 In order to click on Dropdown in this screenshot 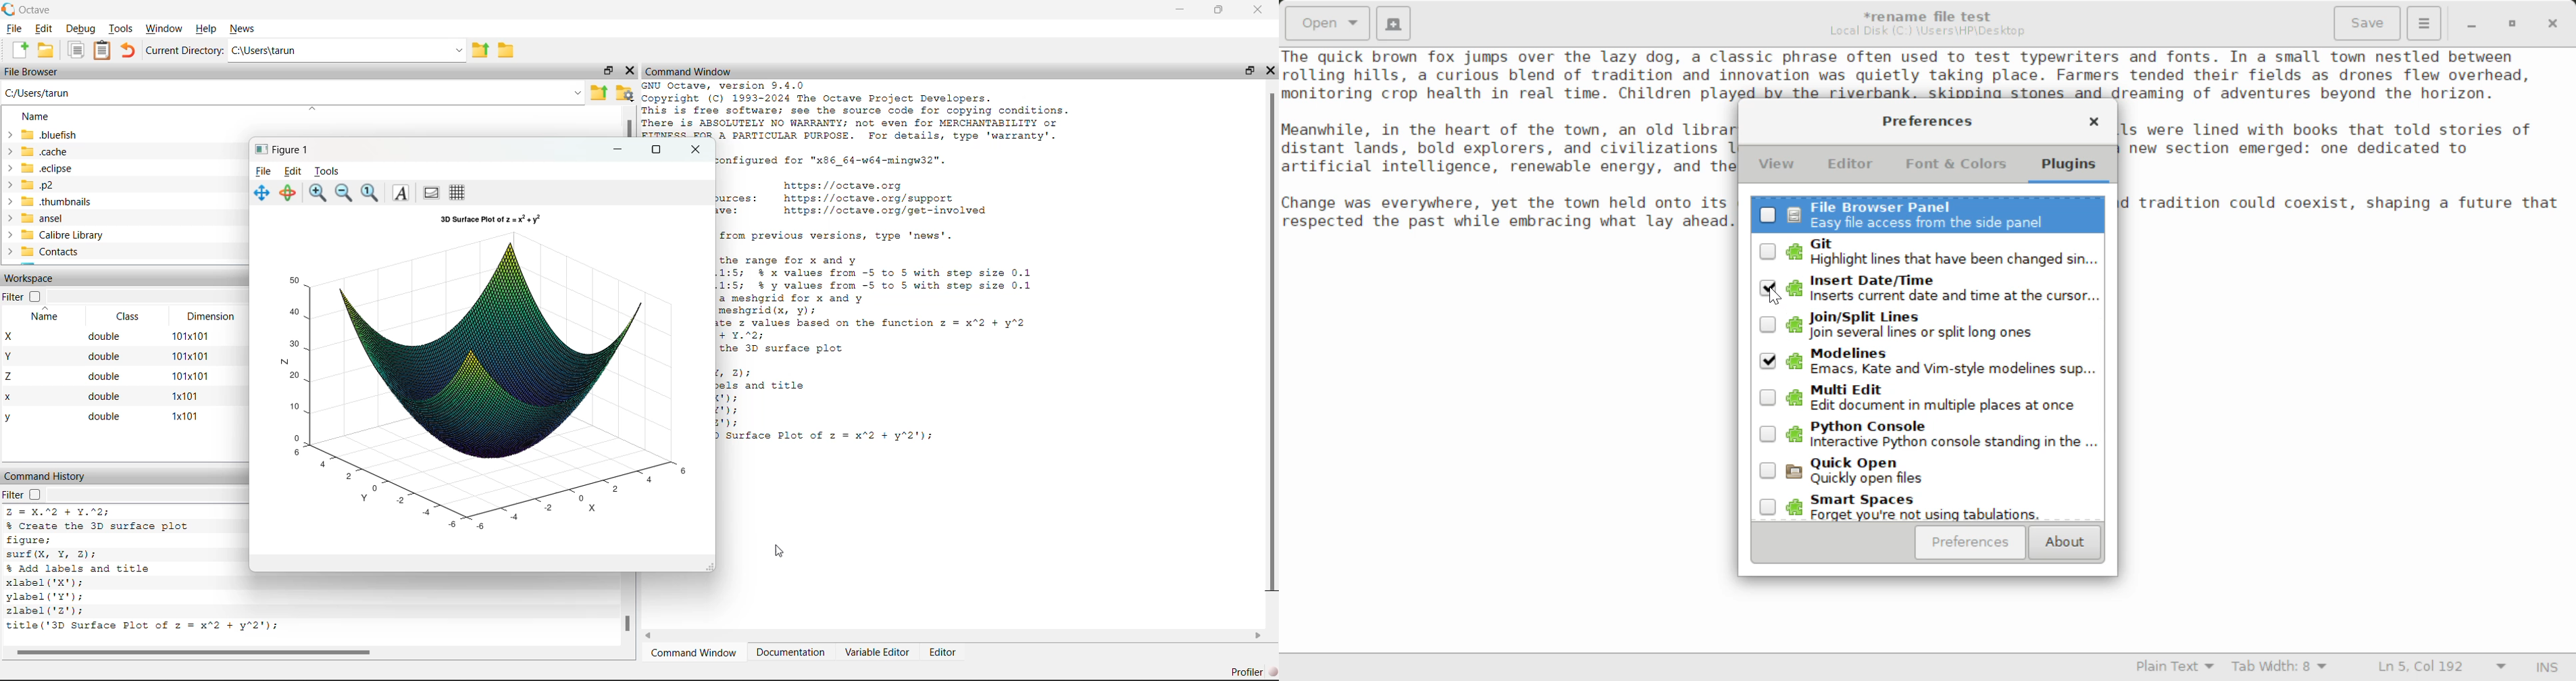, I will do `click(149, 295)`.